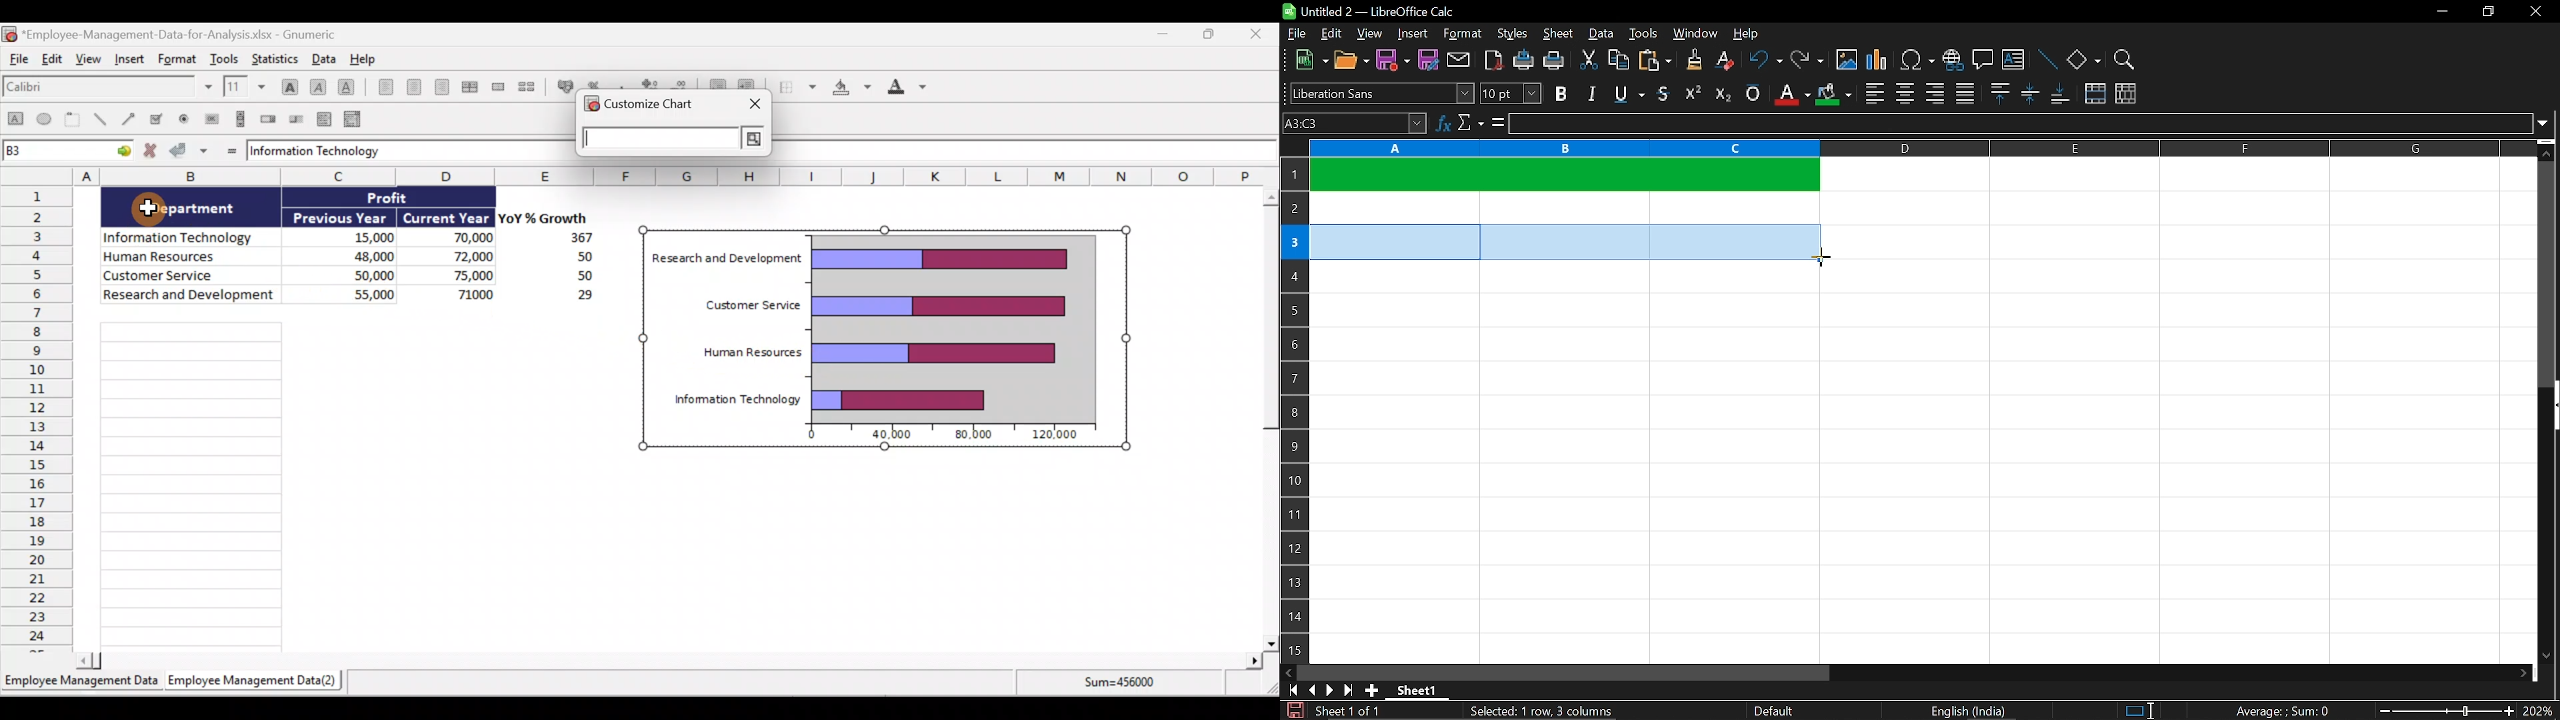 This screenshot has width=2576, height=728. What do you see at coordinates (360, 274) in the screenshot?
I see `50,000` at bounding box center [360, 274].